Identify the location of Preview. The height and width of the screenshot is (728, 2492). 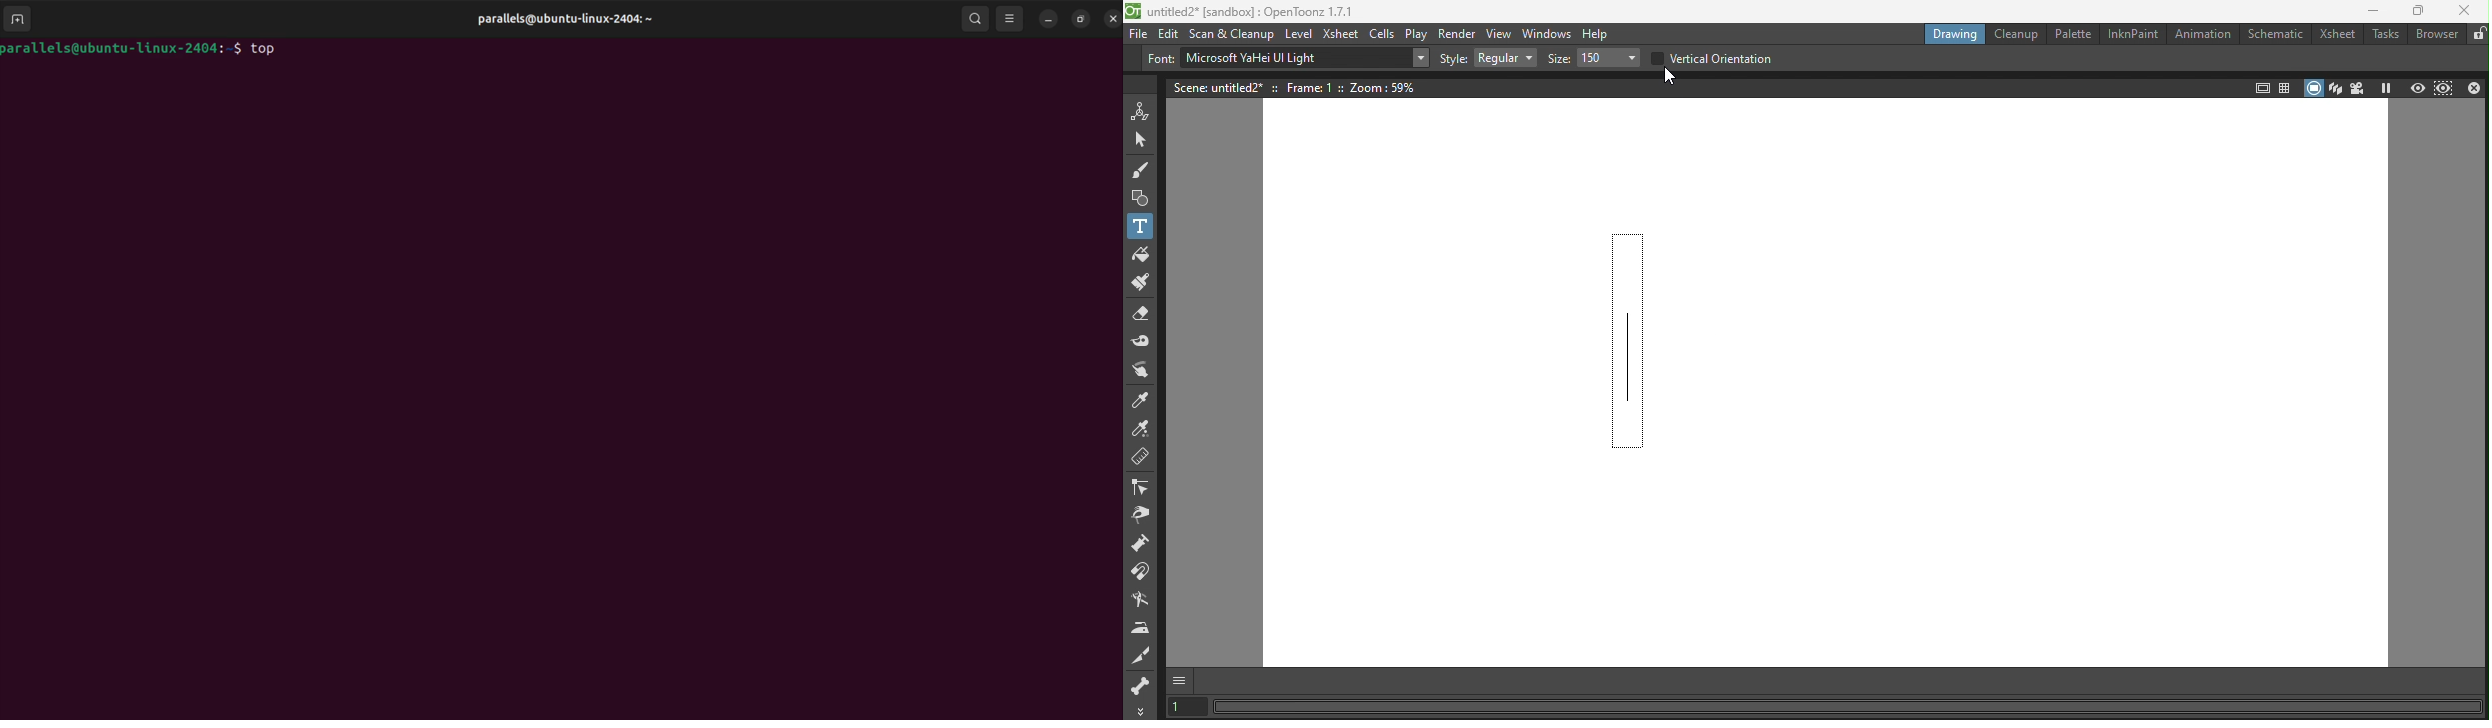
(2414, 88).